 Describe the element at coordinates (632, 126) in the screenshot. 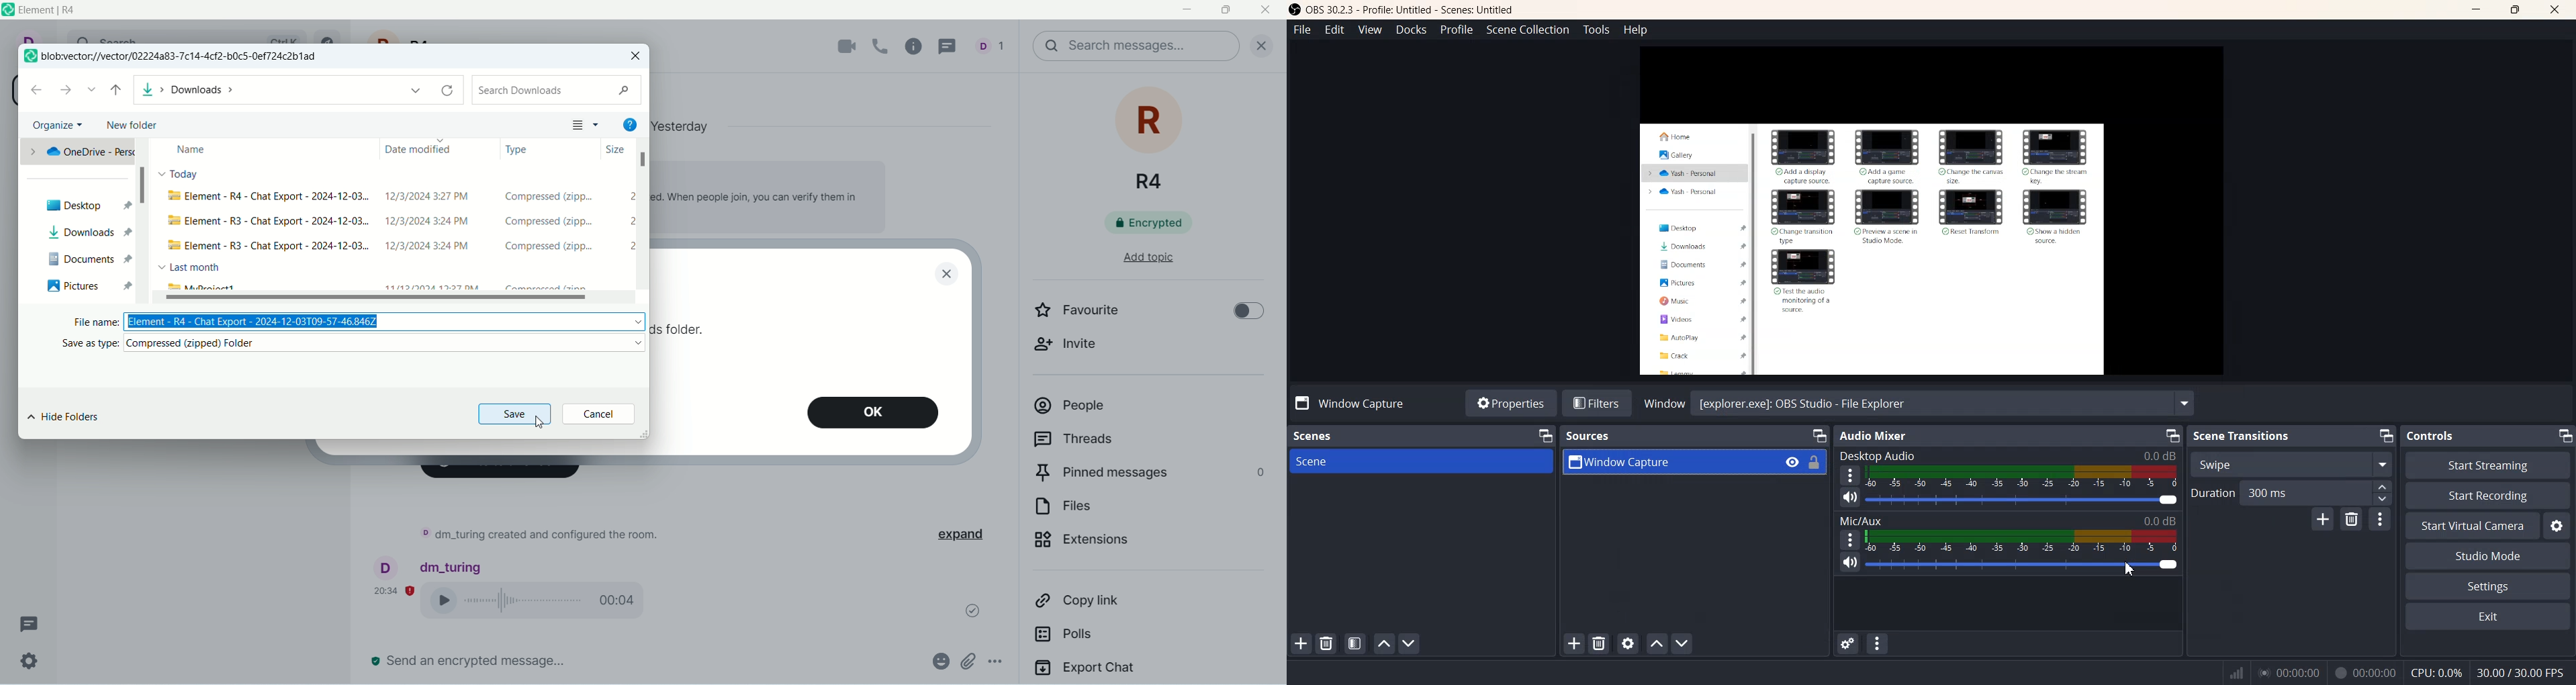

I see `help` at that location.